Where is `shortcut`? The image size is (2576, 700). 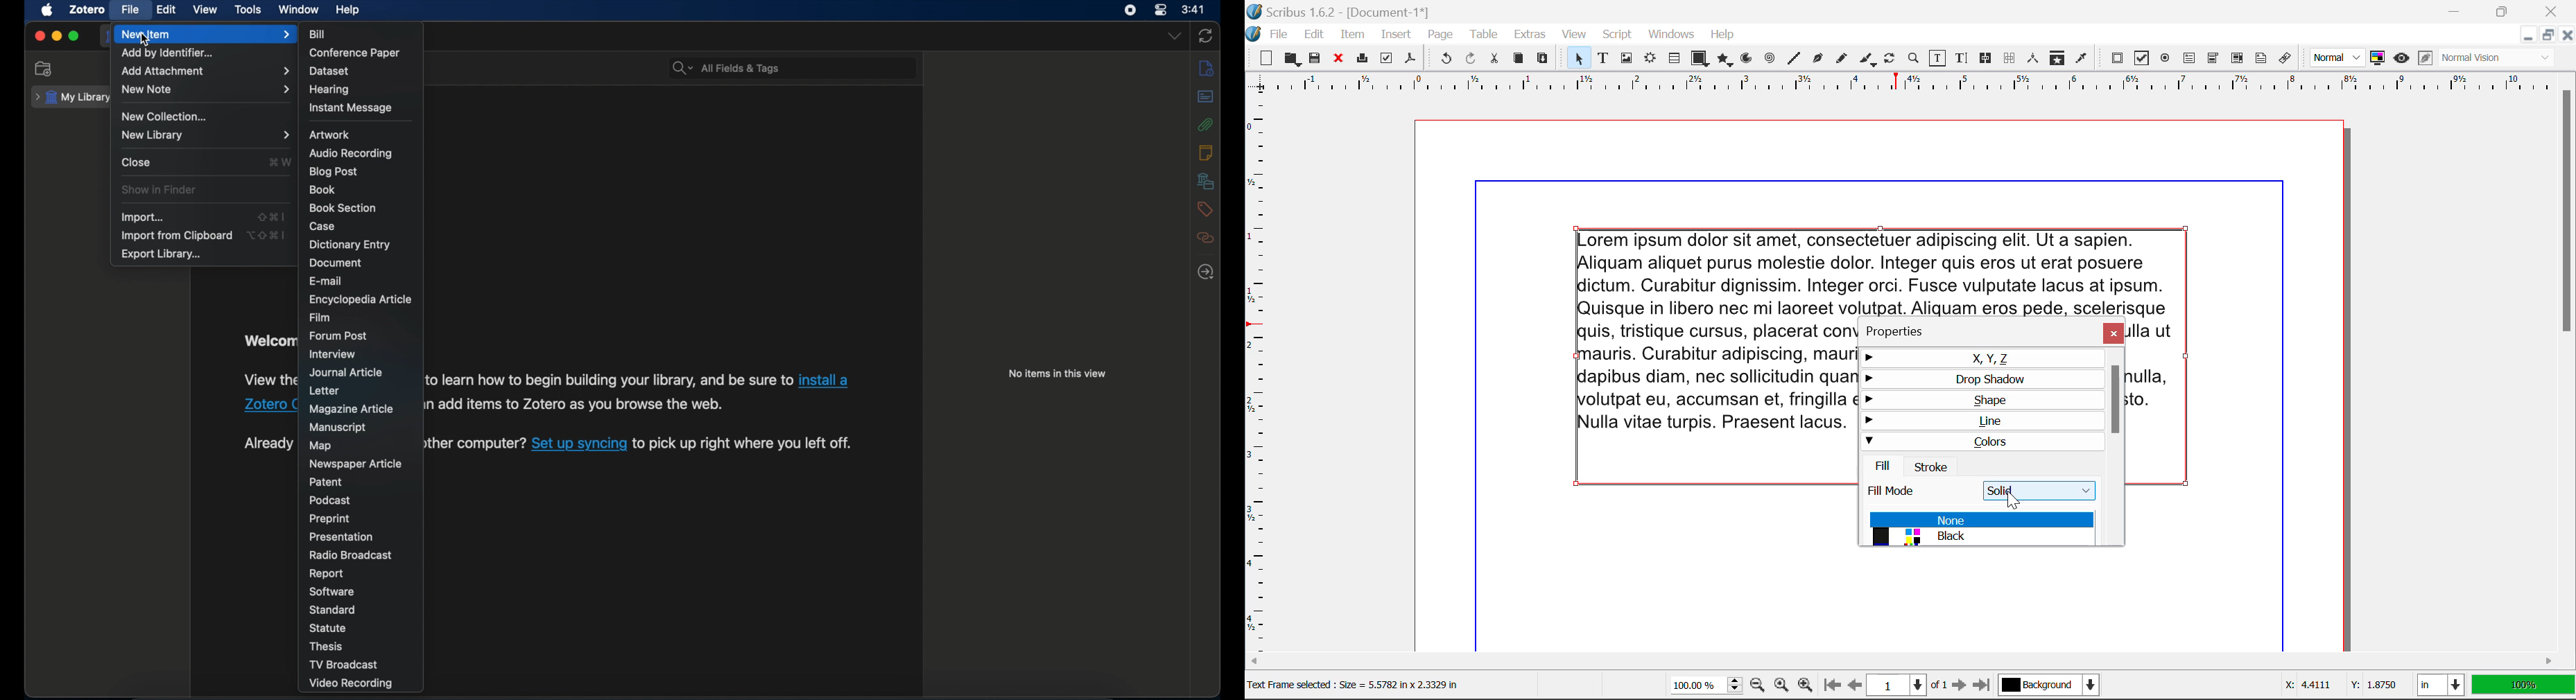
shortcut is located at coordinates (271, 216).